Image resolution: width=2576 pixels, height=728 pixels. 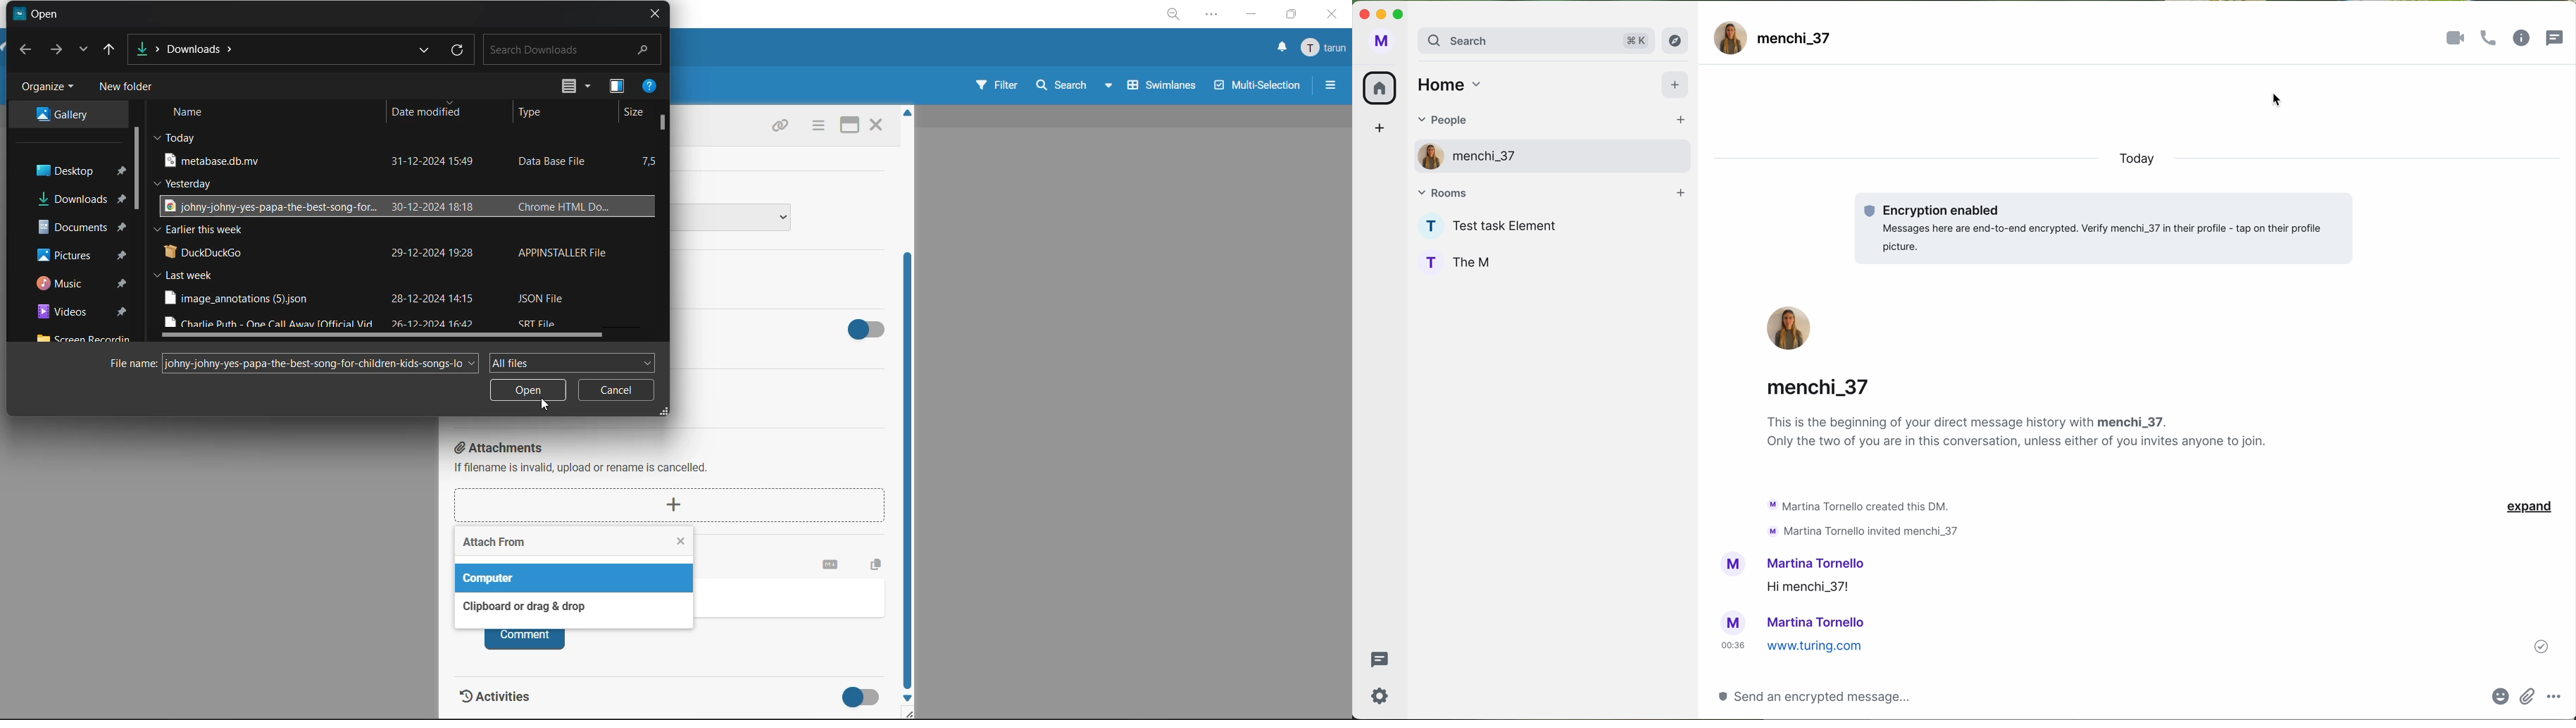 What do you see at coordinates (1448, 84) in the screenshot?
I see `home` at bounding box center [1448, 84].